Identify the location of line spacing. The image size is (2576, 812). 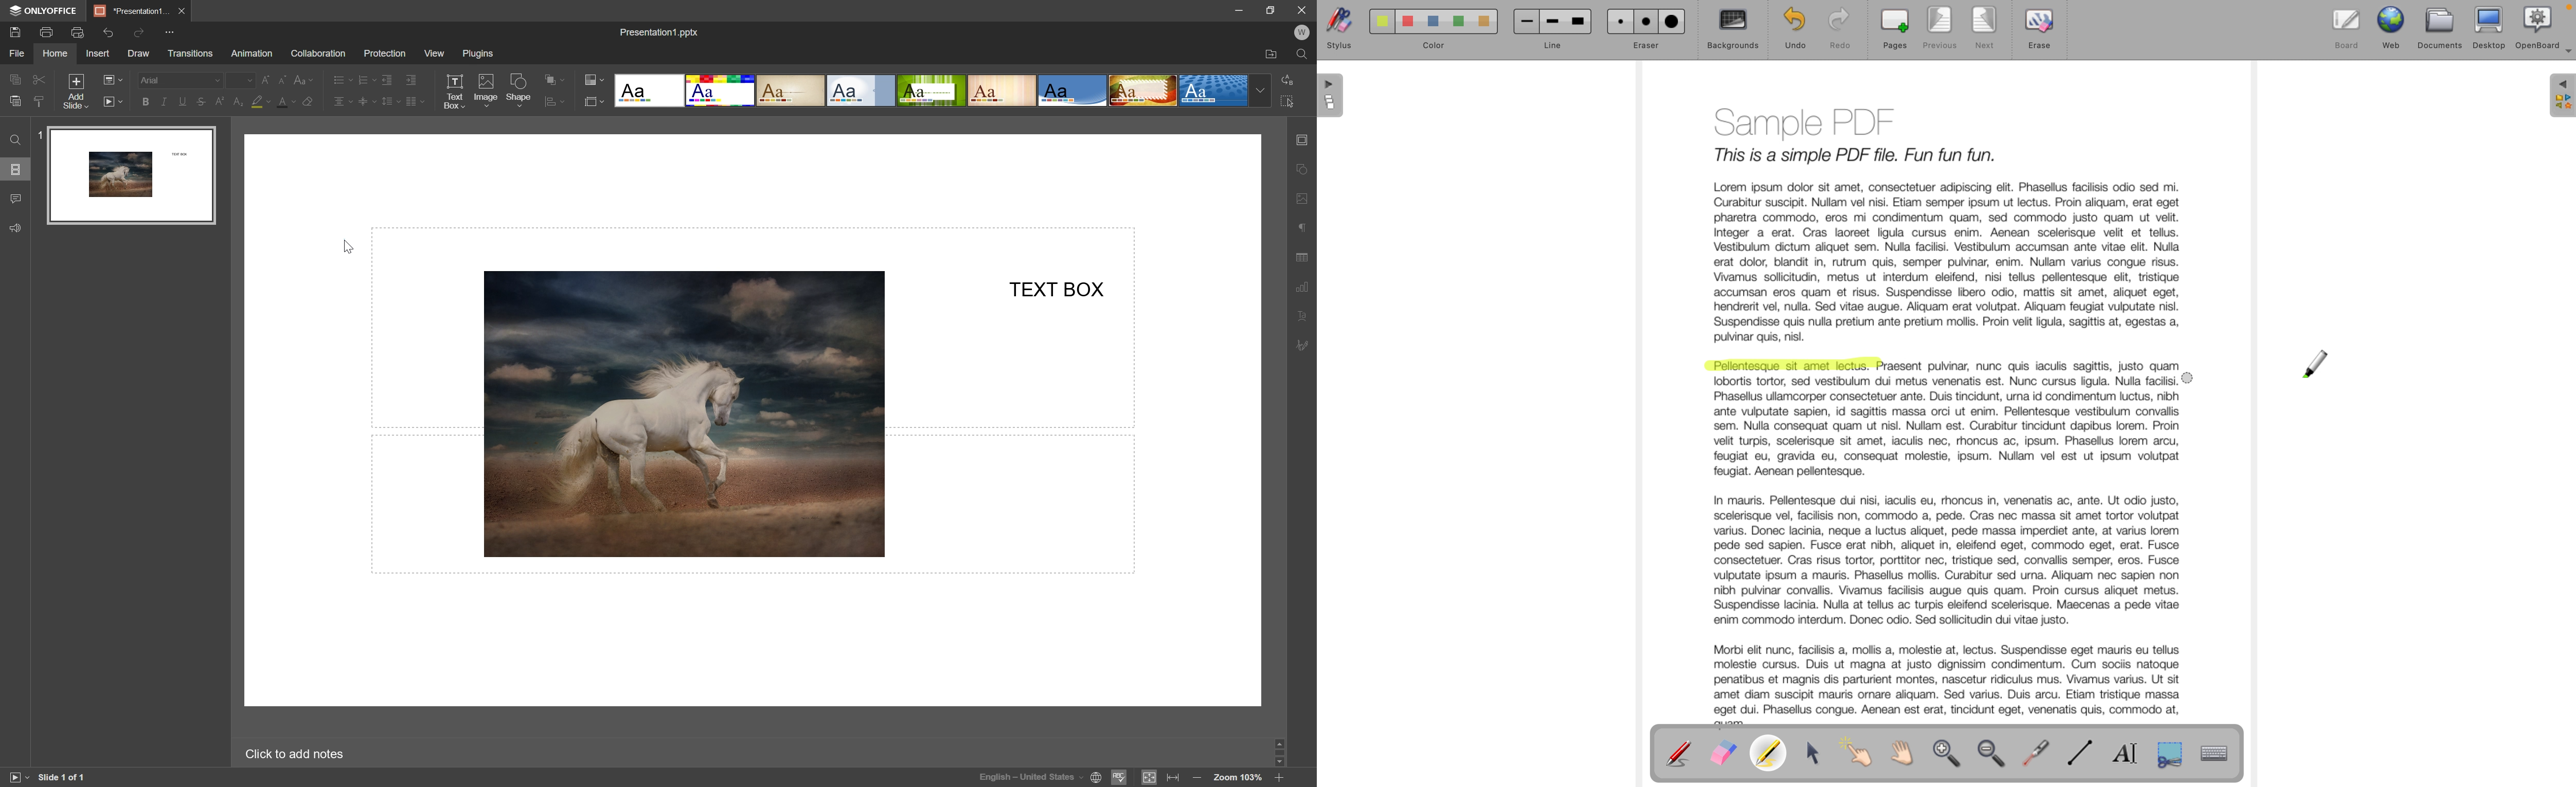
(391, 101).